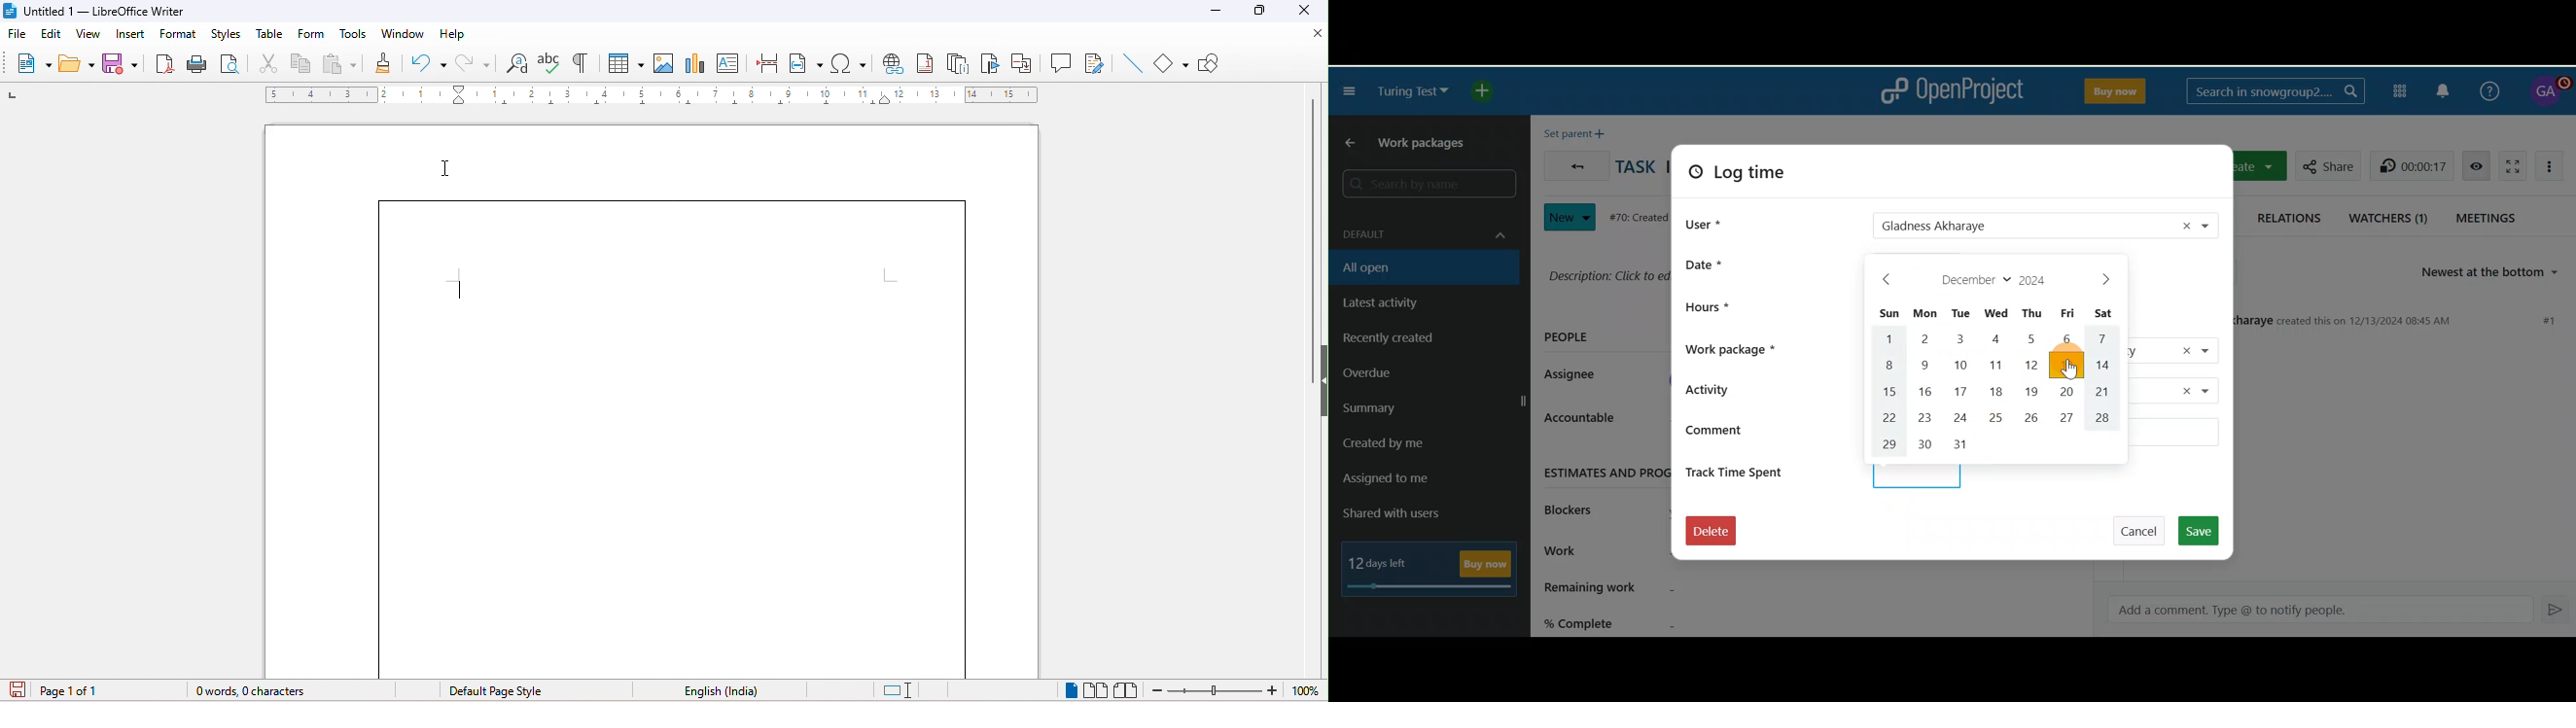 This screenshot has width=2576, height=728. I want to click on standard selection, so click(898, 690).